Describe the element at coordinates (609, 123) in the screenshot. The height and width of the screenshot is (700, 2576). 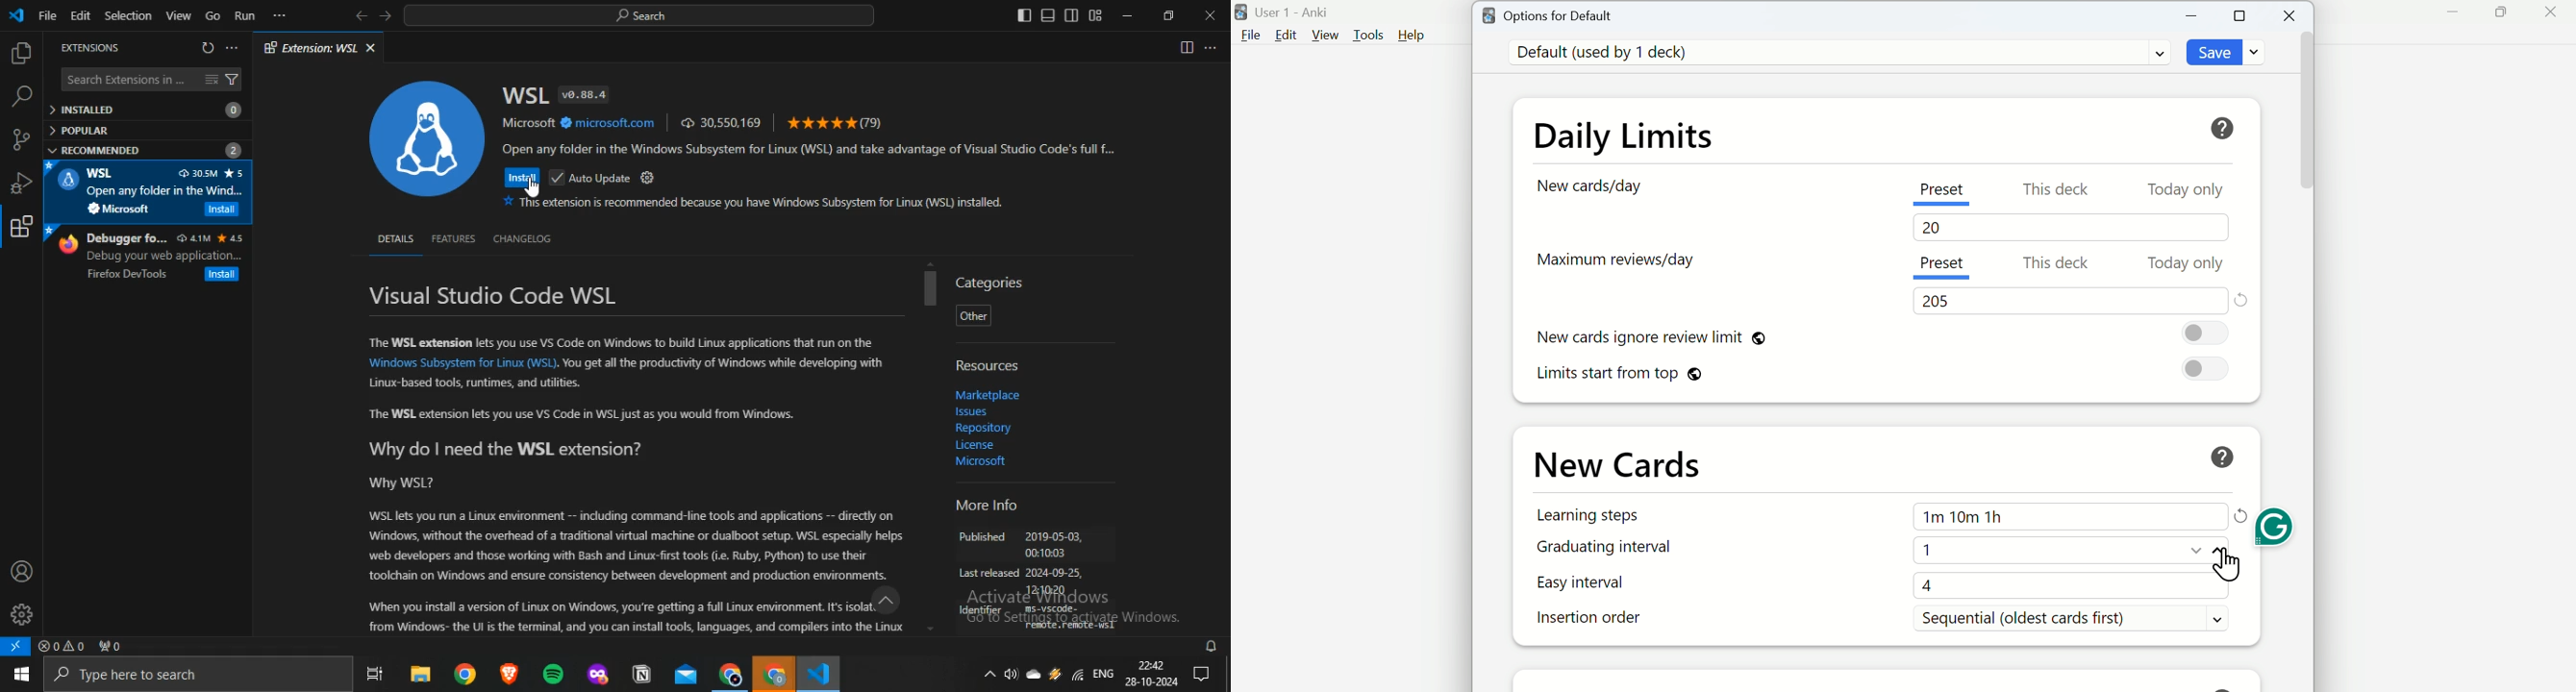
I see `microsoft.com` at that location.